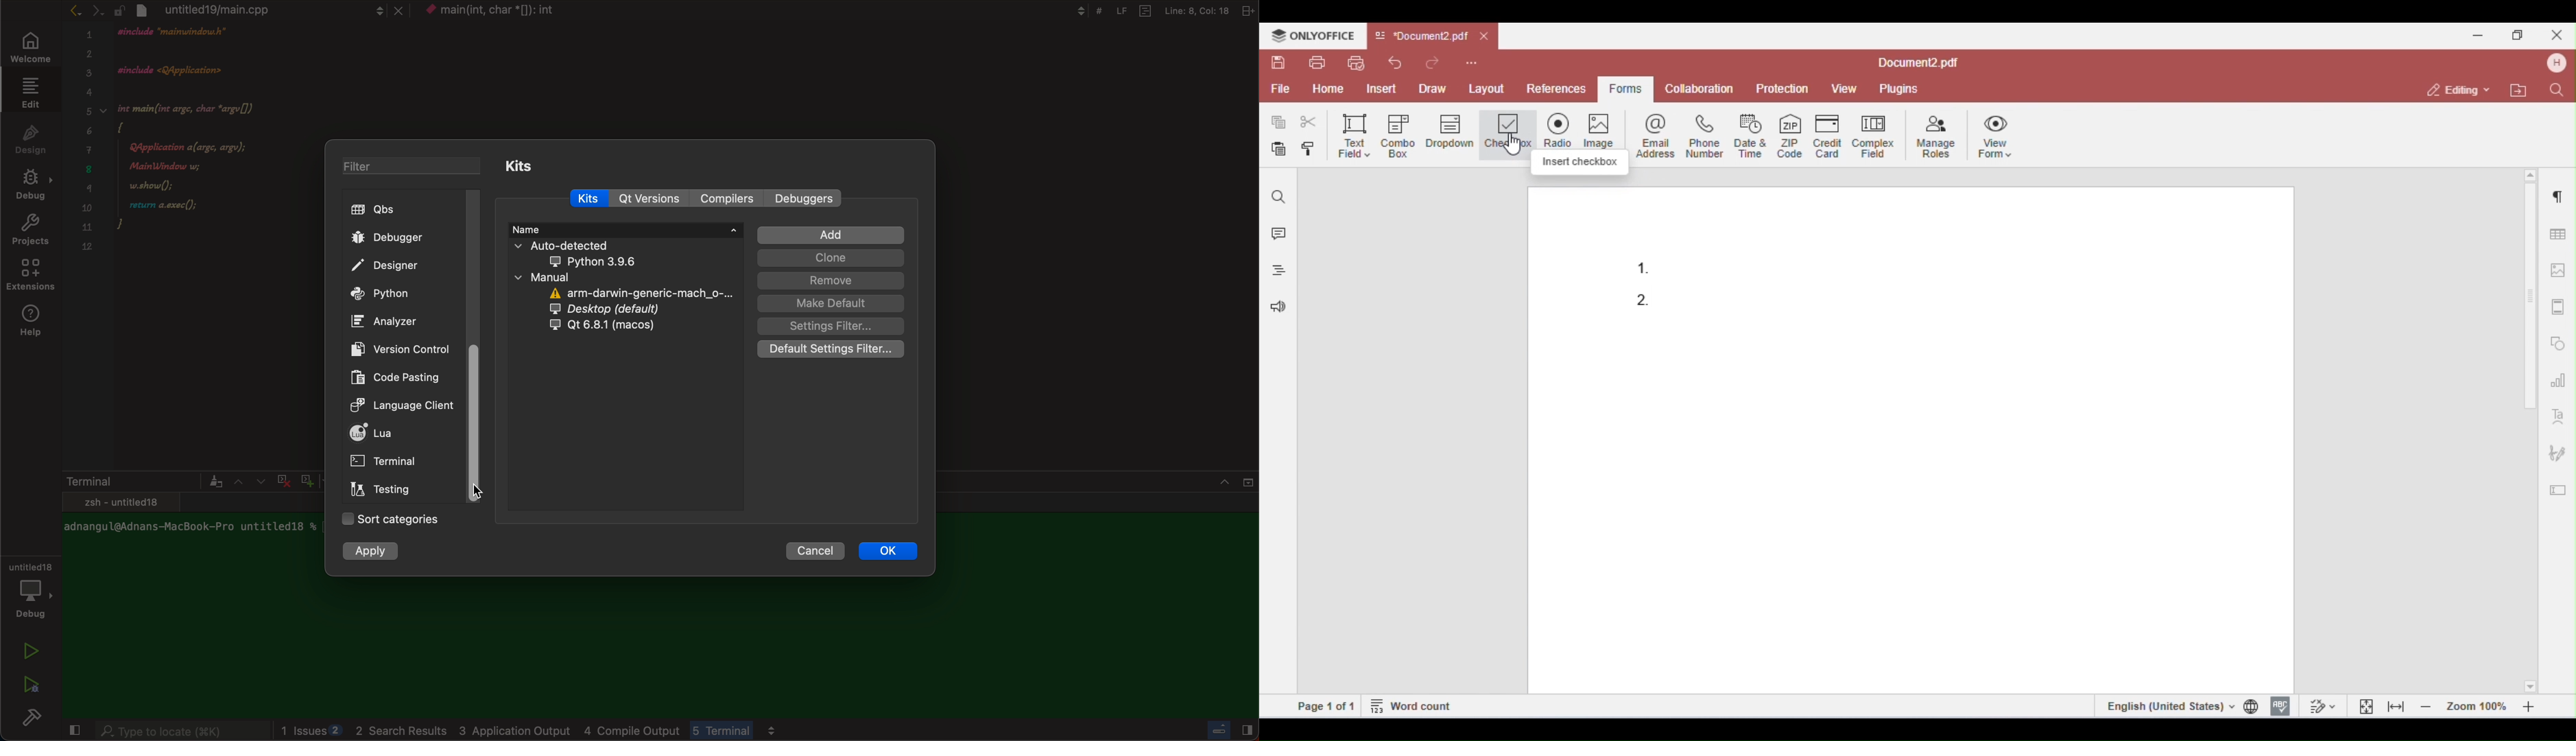  What do you see at coordinates (830, 235) in the screenshot?
I see `add` at bounding box center [830, 235].